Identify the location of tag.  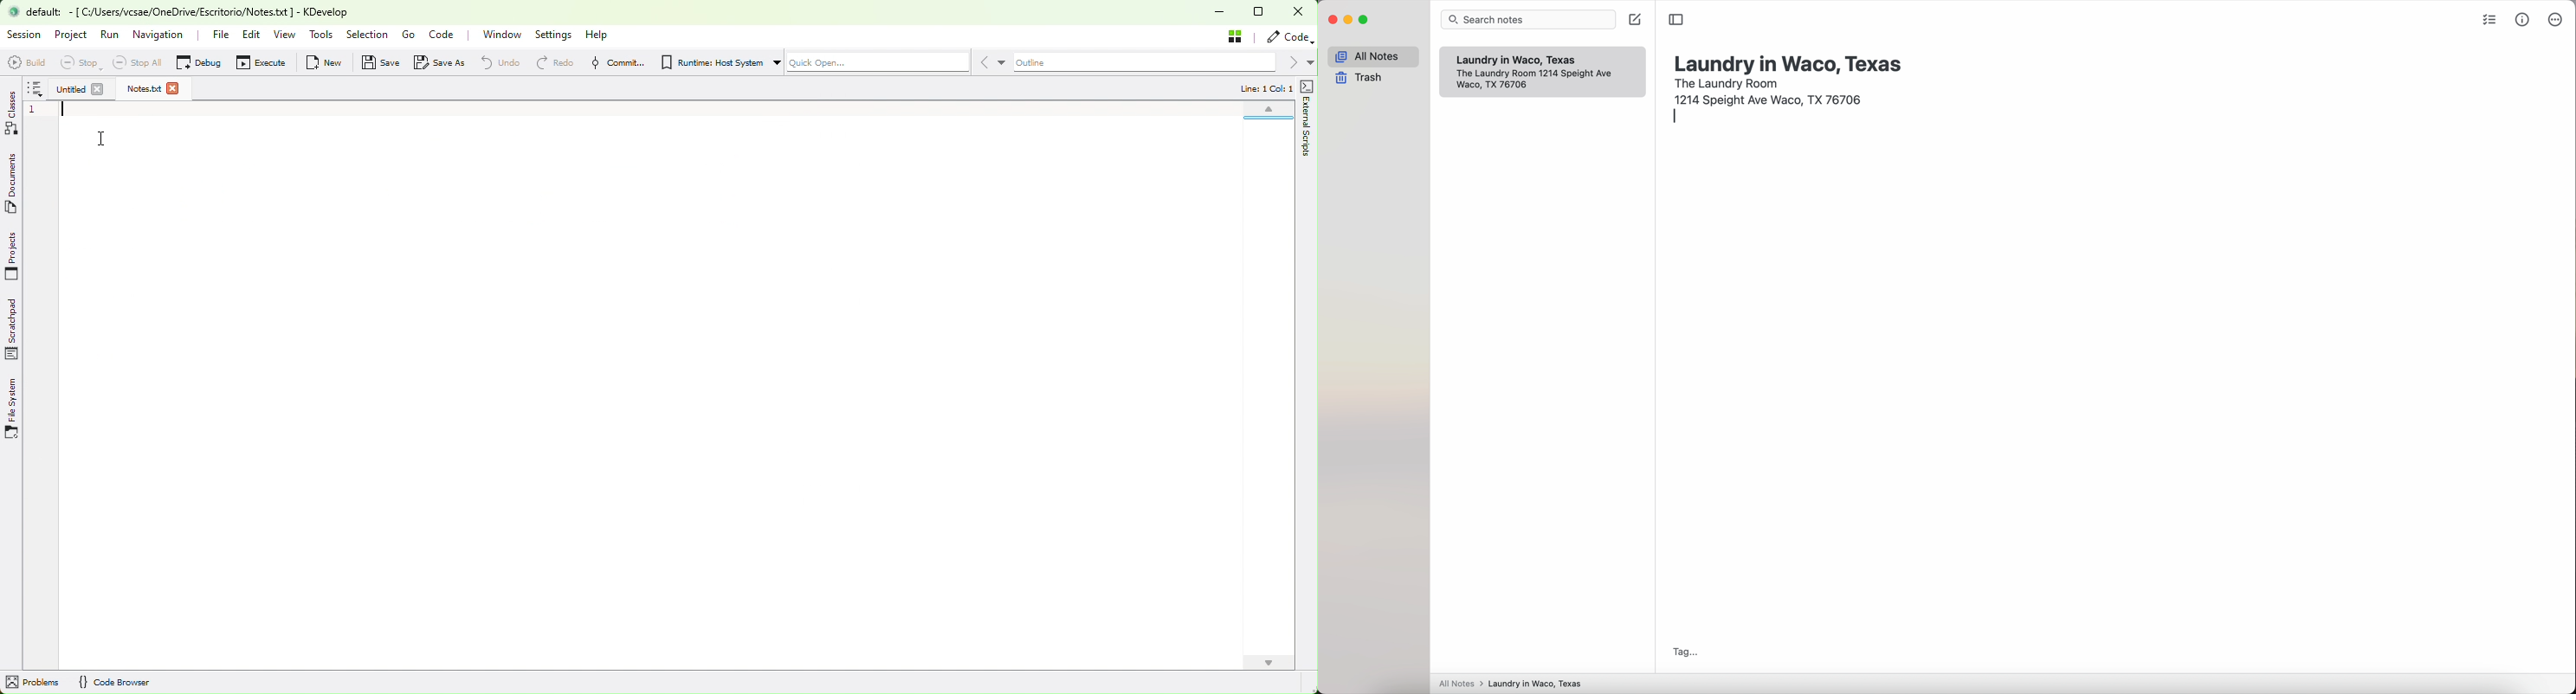
(1682, 652).